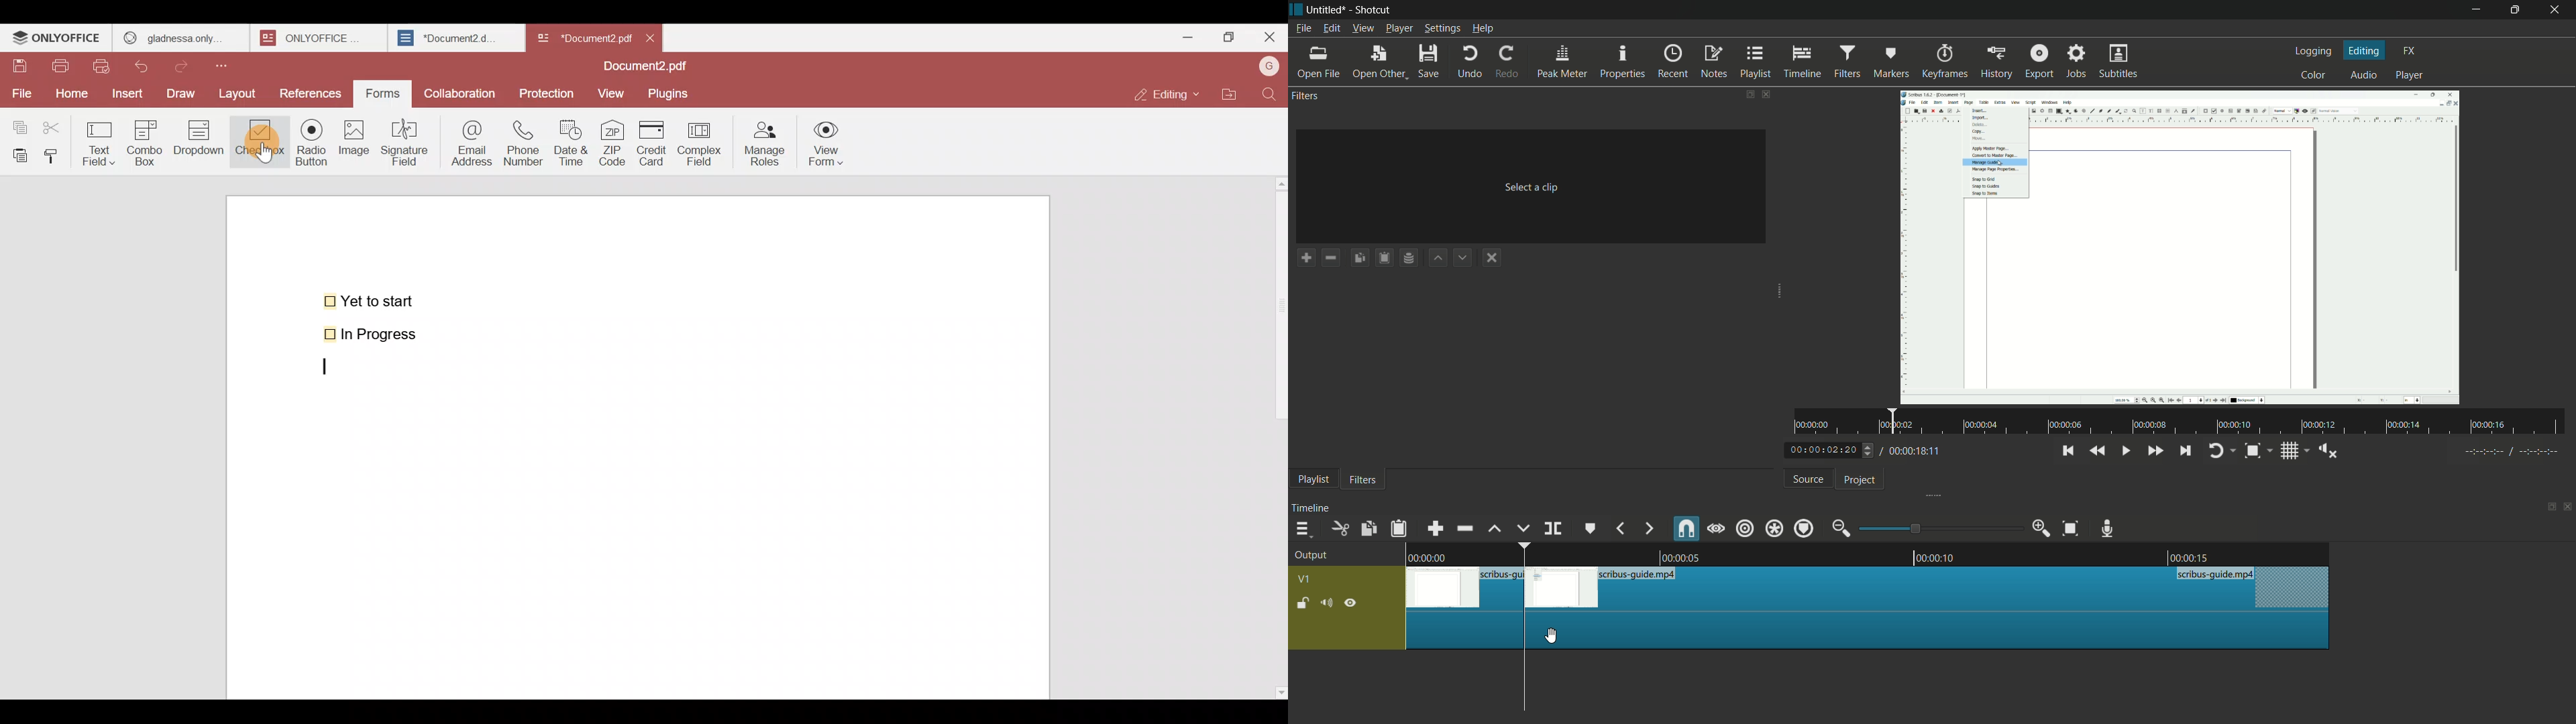  I want to click on paste, so click(1398, 530).